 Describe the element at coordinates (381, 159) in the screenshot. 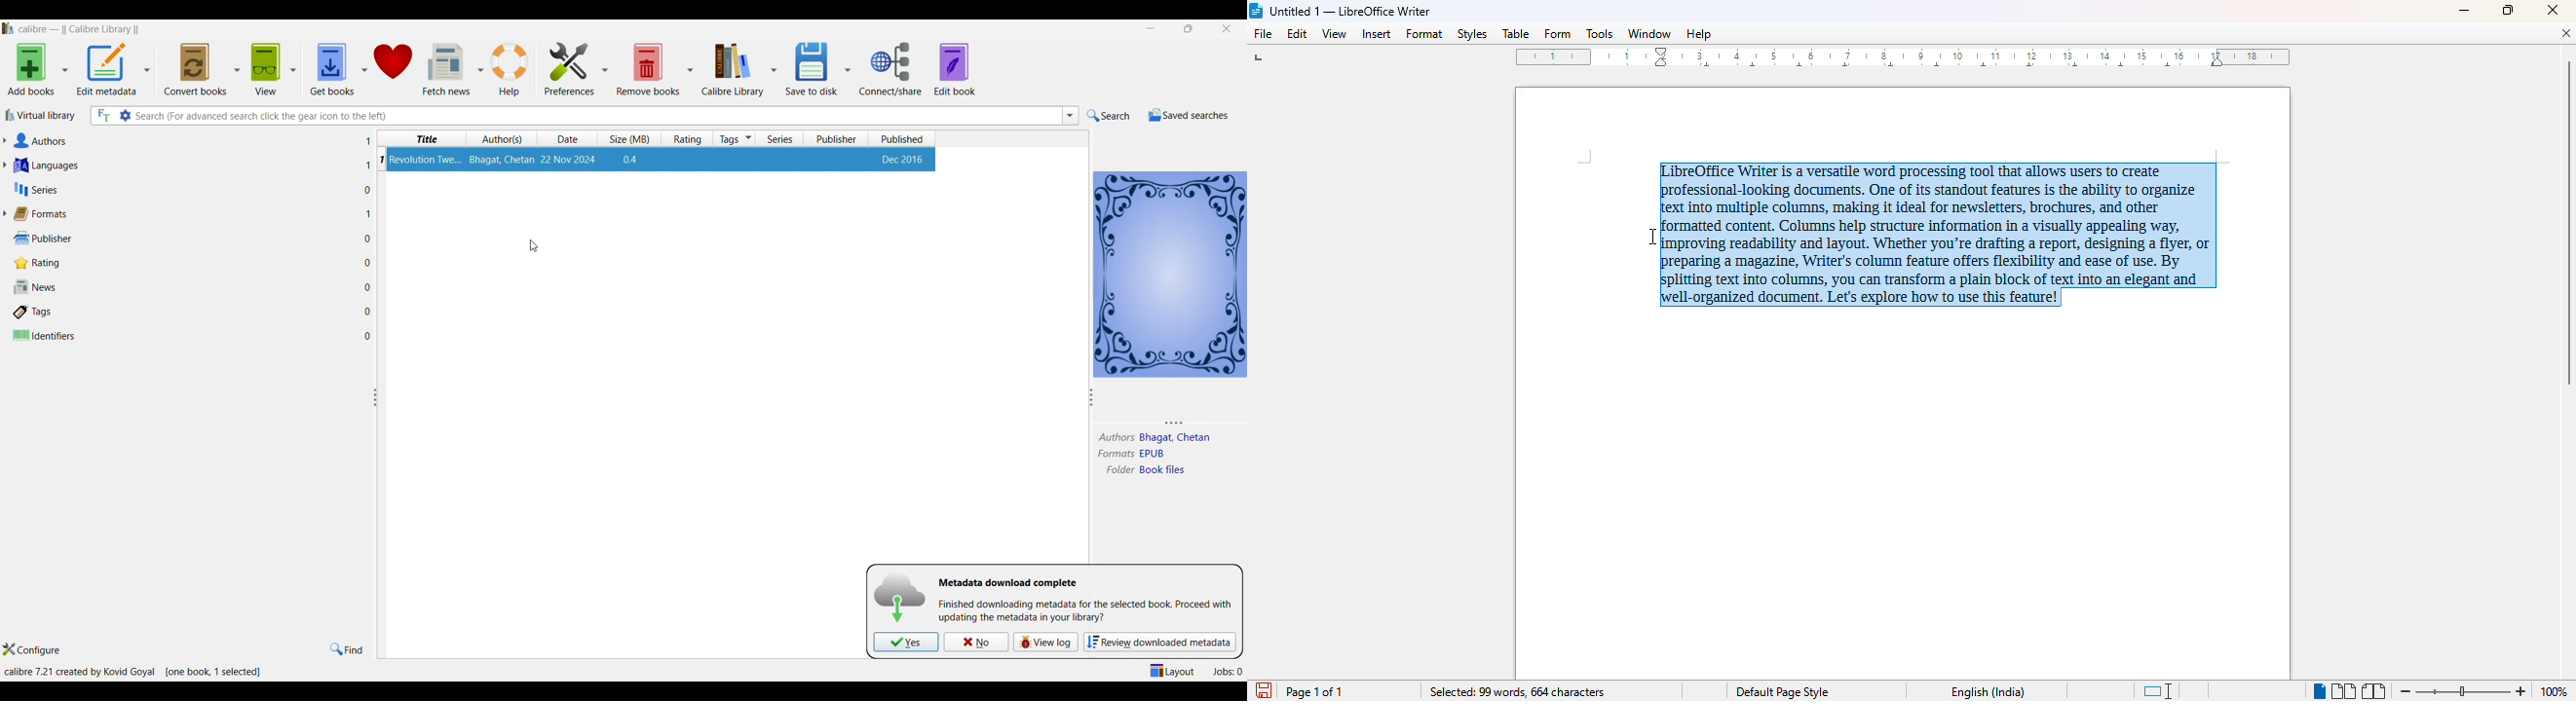

I see `serial number` at that location.